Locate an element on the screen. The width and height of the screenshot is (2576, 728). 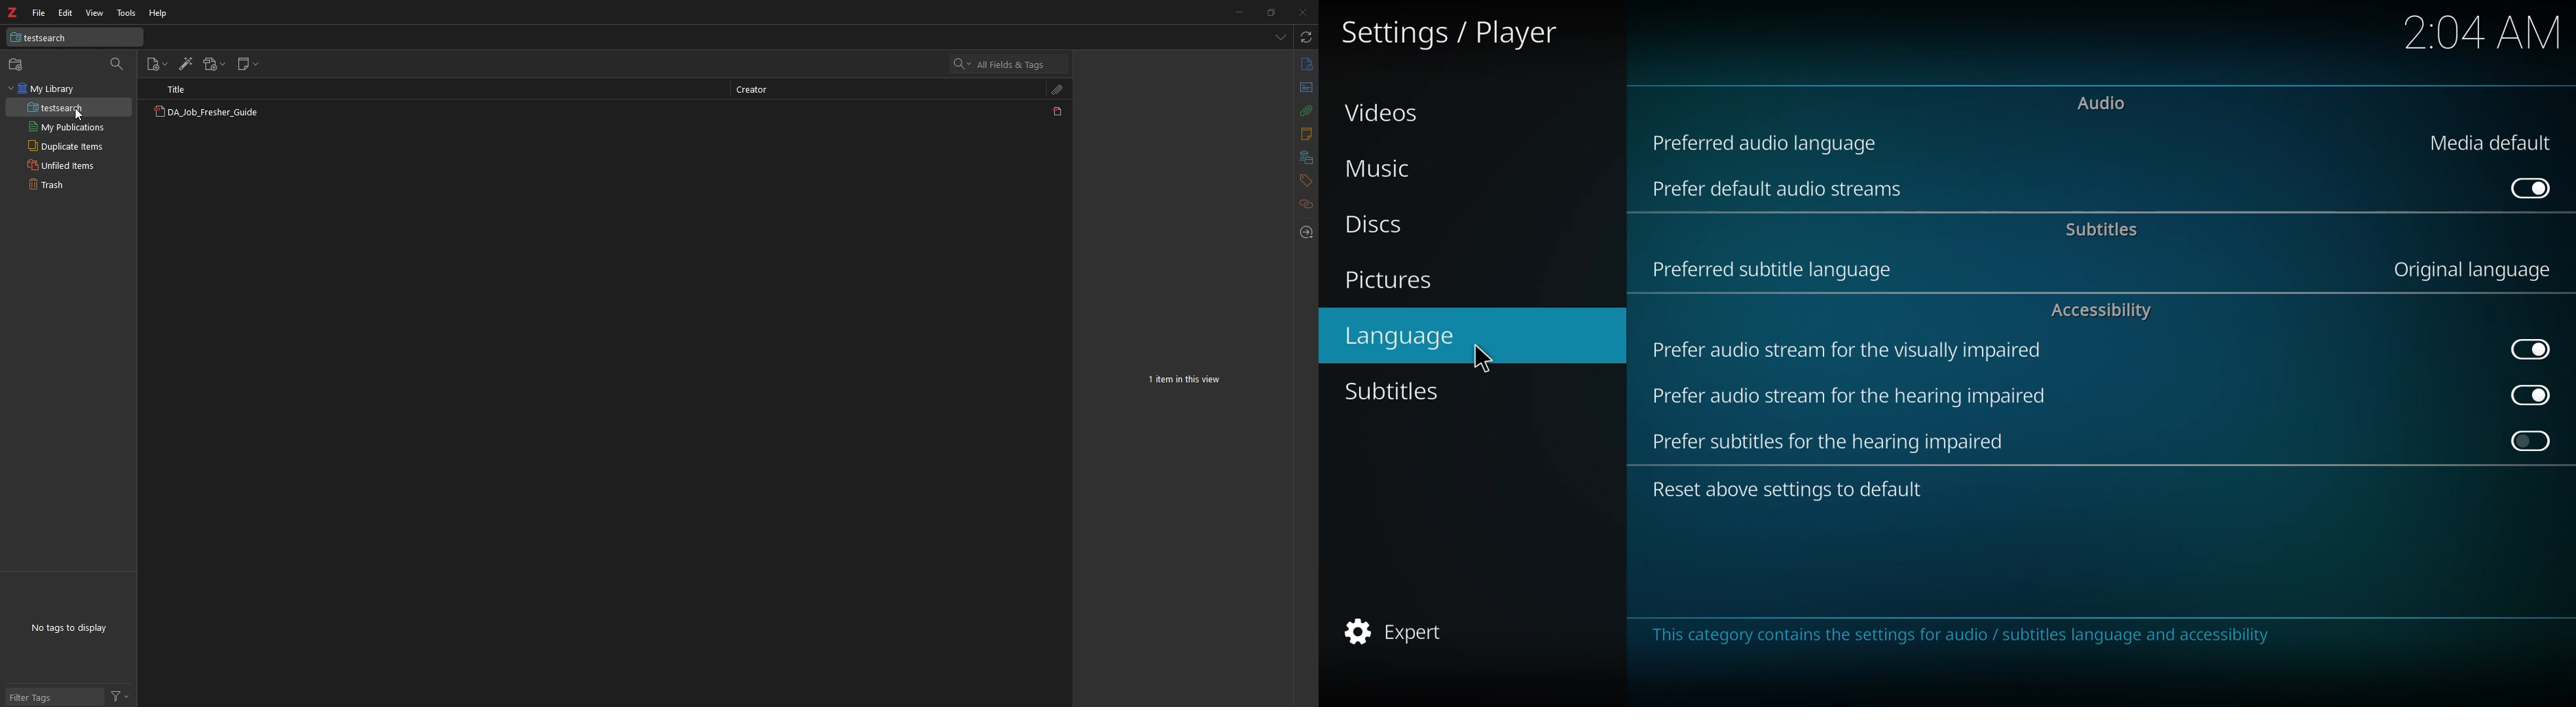
preferred audio language is located at coordinates (1767, 142).